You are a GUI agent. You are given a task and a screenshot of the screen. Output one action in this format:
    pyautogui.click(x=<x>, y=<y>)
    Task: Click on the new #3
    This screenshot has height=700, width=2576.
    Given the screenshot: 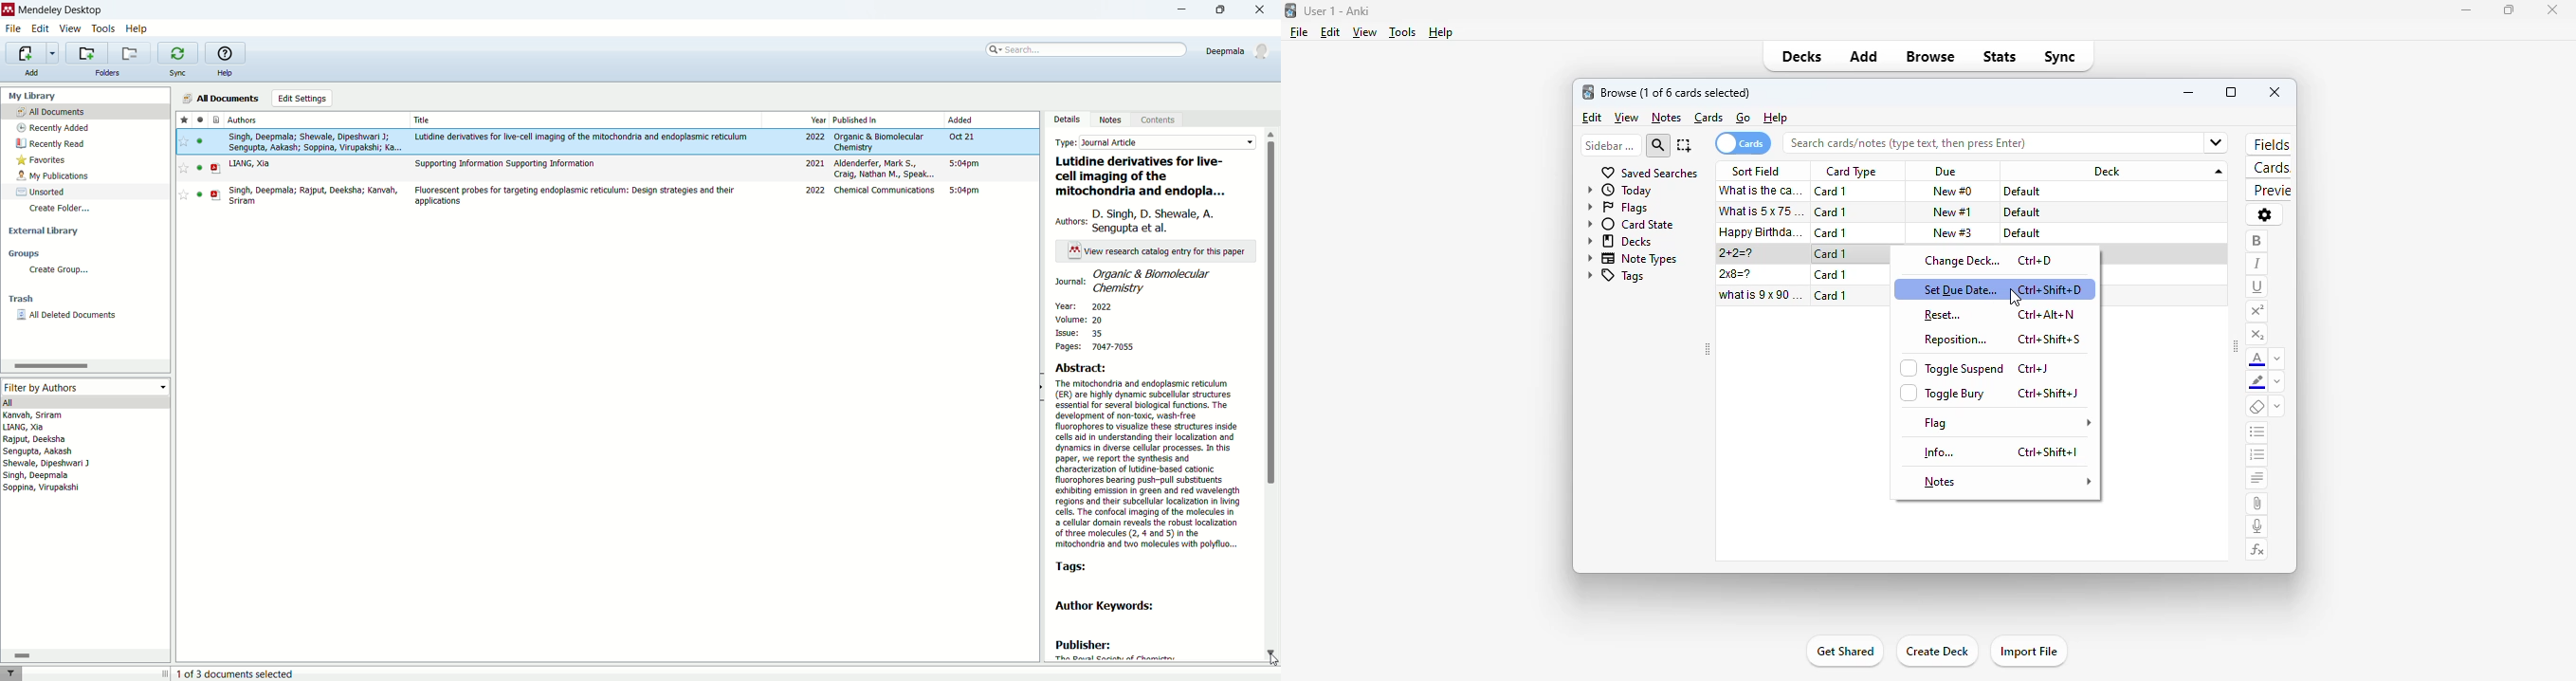 What is the action you would take?
    pyautogui.click(x=1953, y=232)
    